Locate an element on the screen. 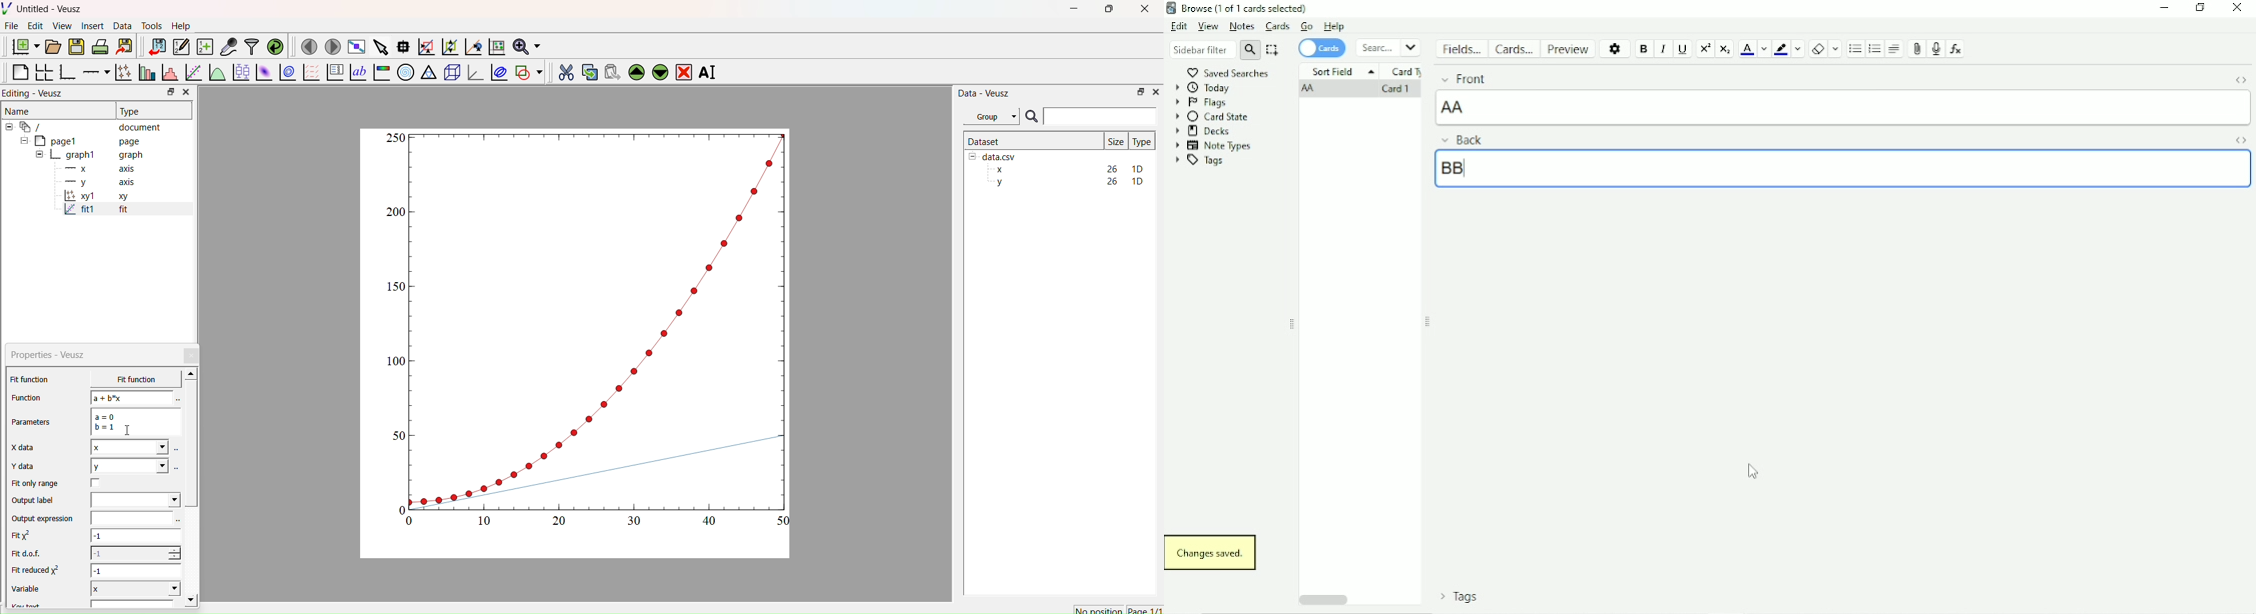 The width and height of the screenshot is (2268, 616). Insert is located at coordinates (95, 25).